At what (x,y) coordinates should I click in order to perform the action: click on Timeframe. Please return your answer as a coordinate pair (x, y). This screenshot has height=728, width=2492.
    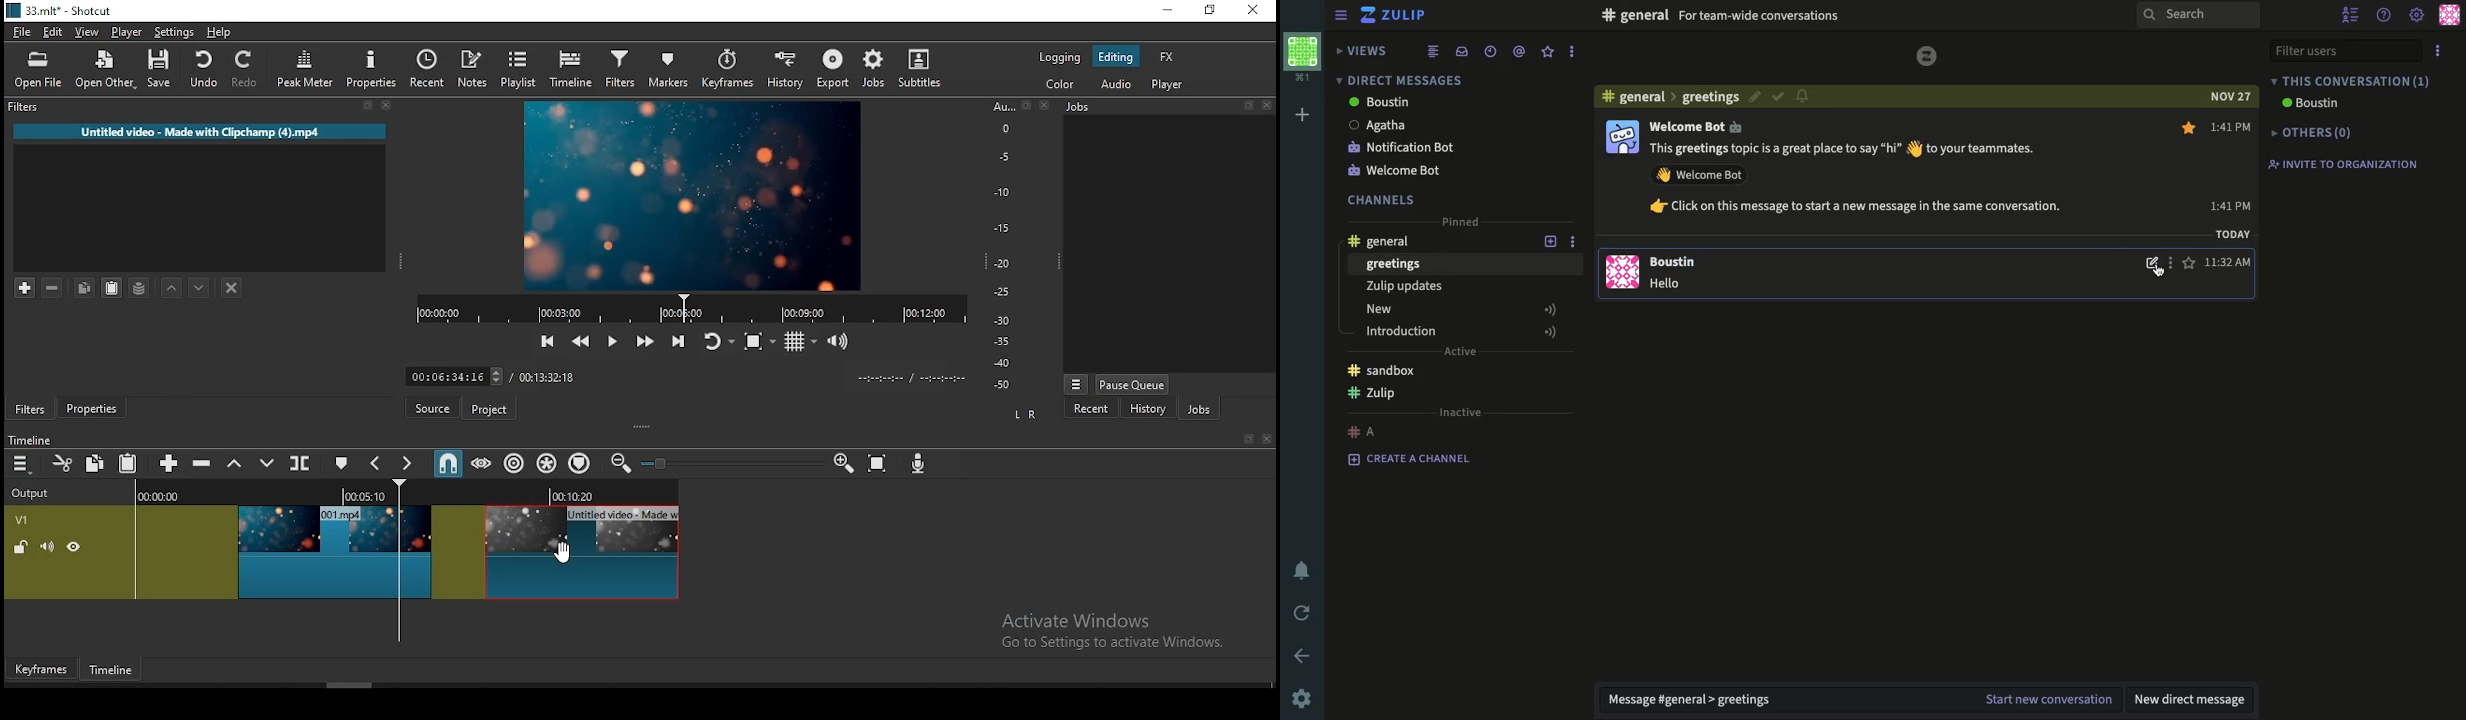
    Looking at the image, I should click on (116, 672).